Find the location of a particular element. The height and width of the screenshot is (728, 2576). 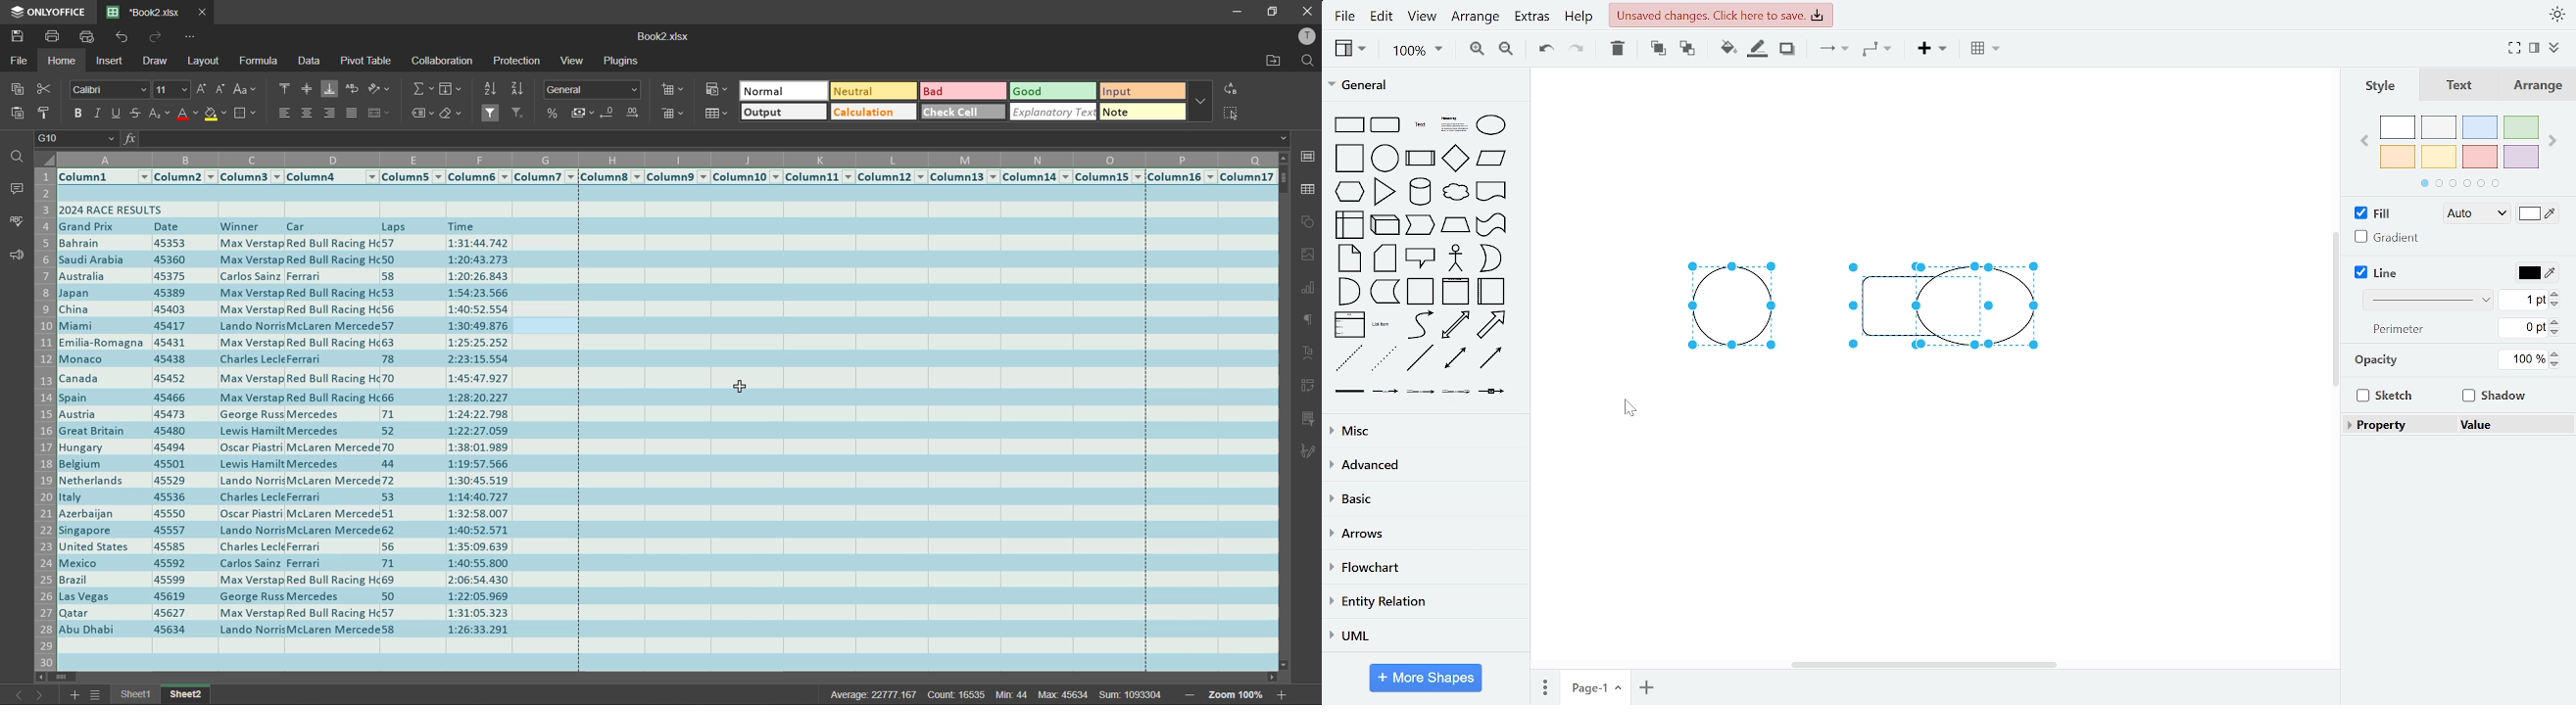

count is located at coordinates (964, 693).